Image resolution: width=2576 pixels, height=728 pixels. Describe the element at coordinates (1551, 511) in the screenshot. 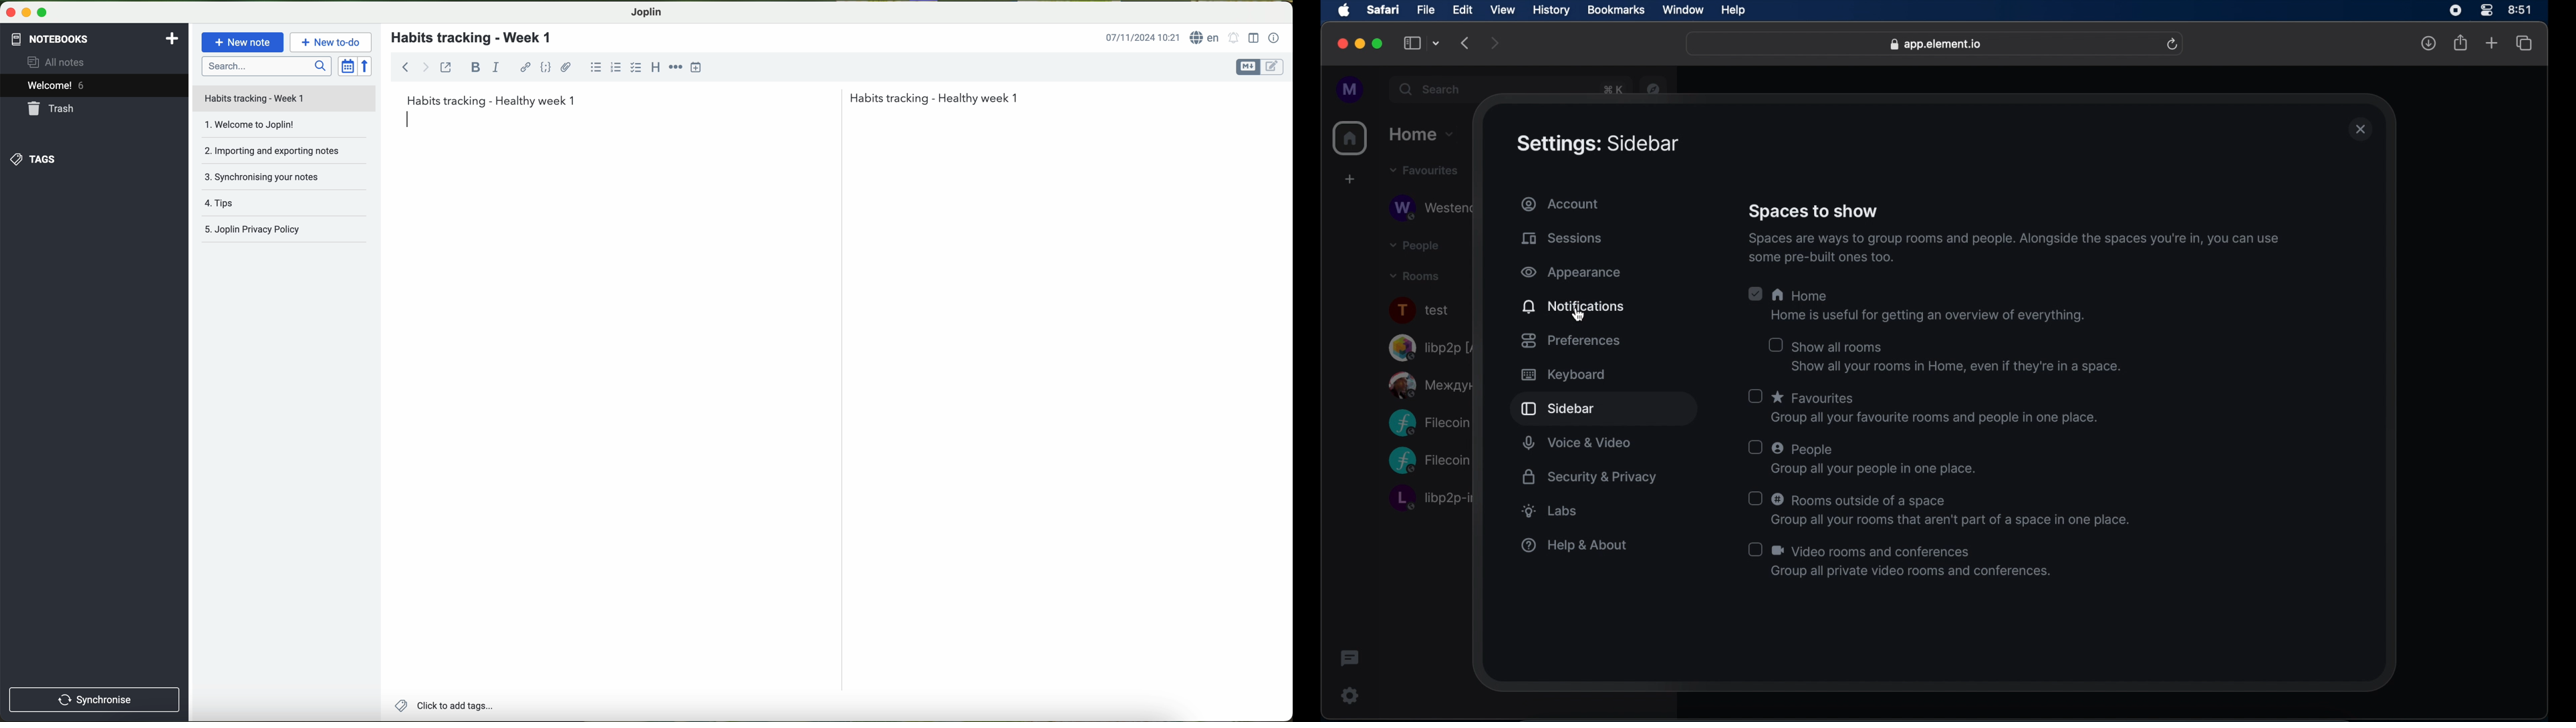

I see `labs` at that location.